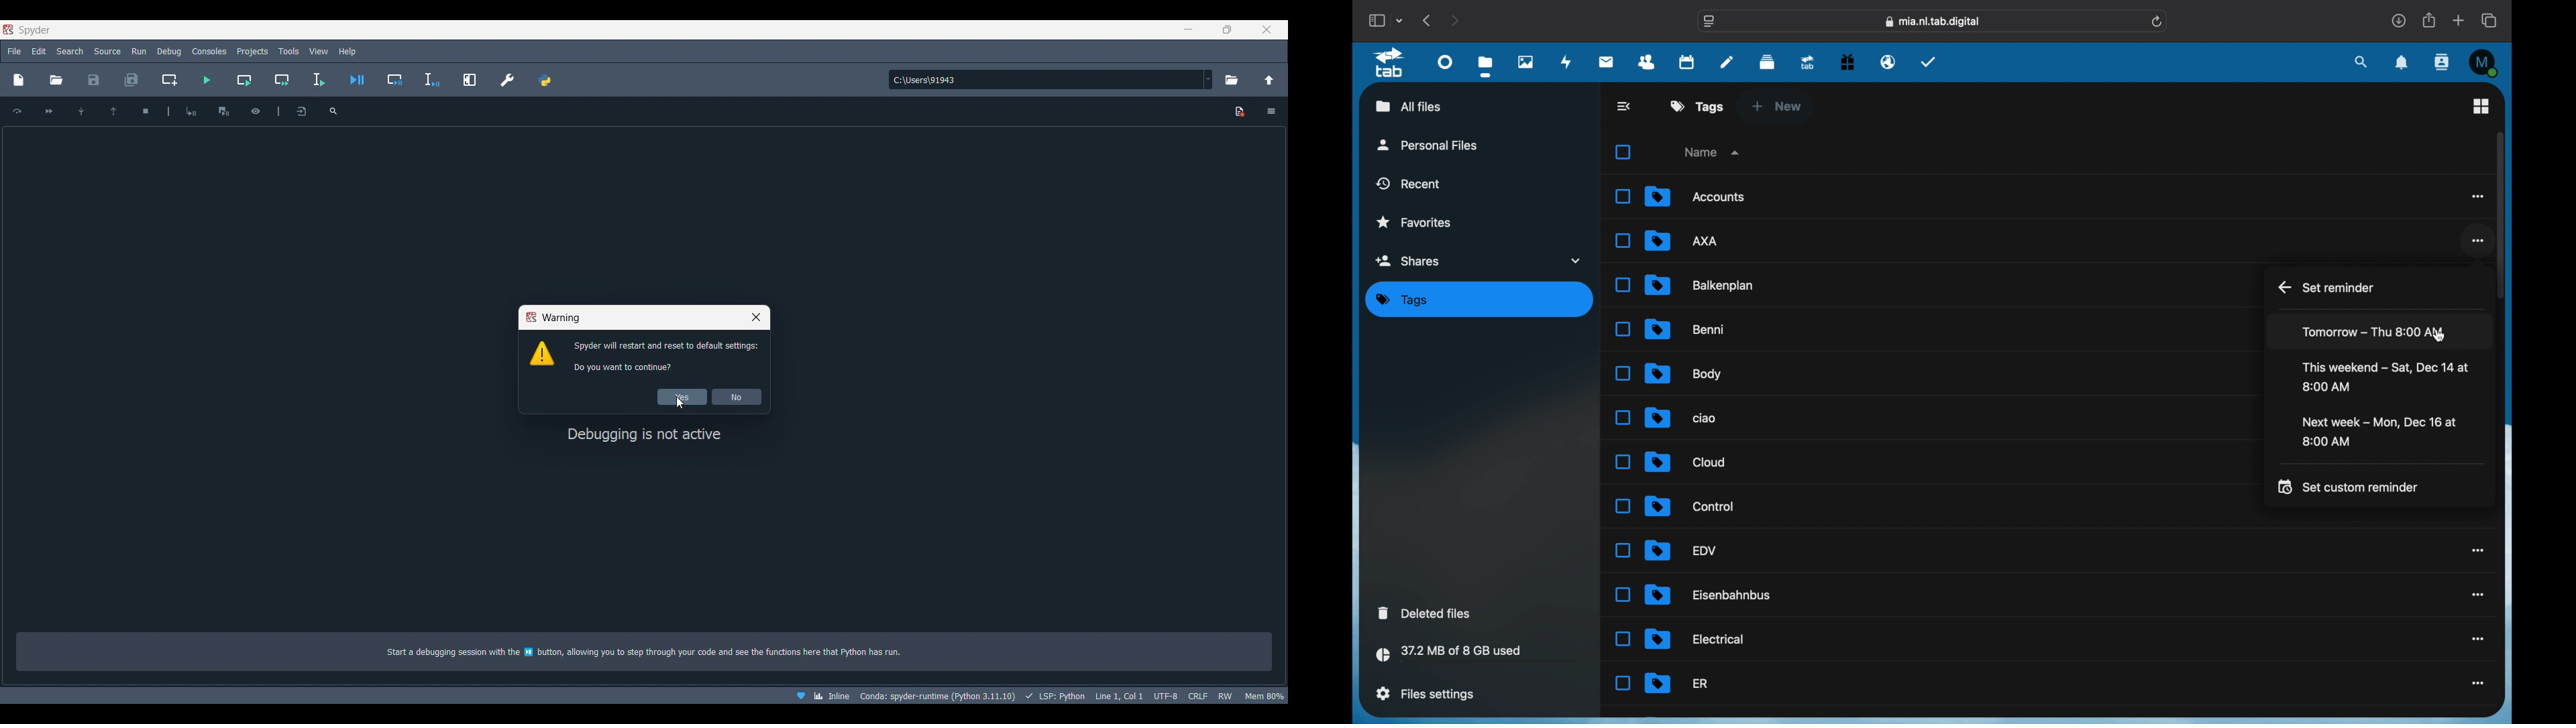 The image size is (2576, 728). I want to click on Run current cell and go to the next one, so click(282, 80).